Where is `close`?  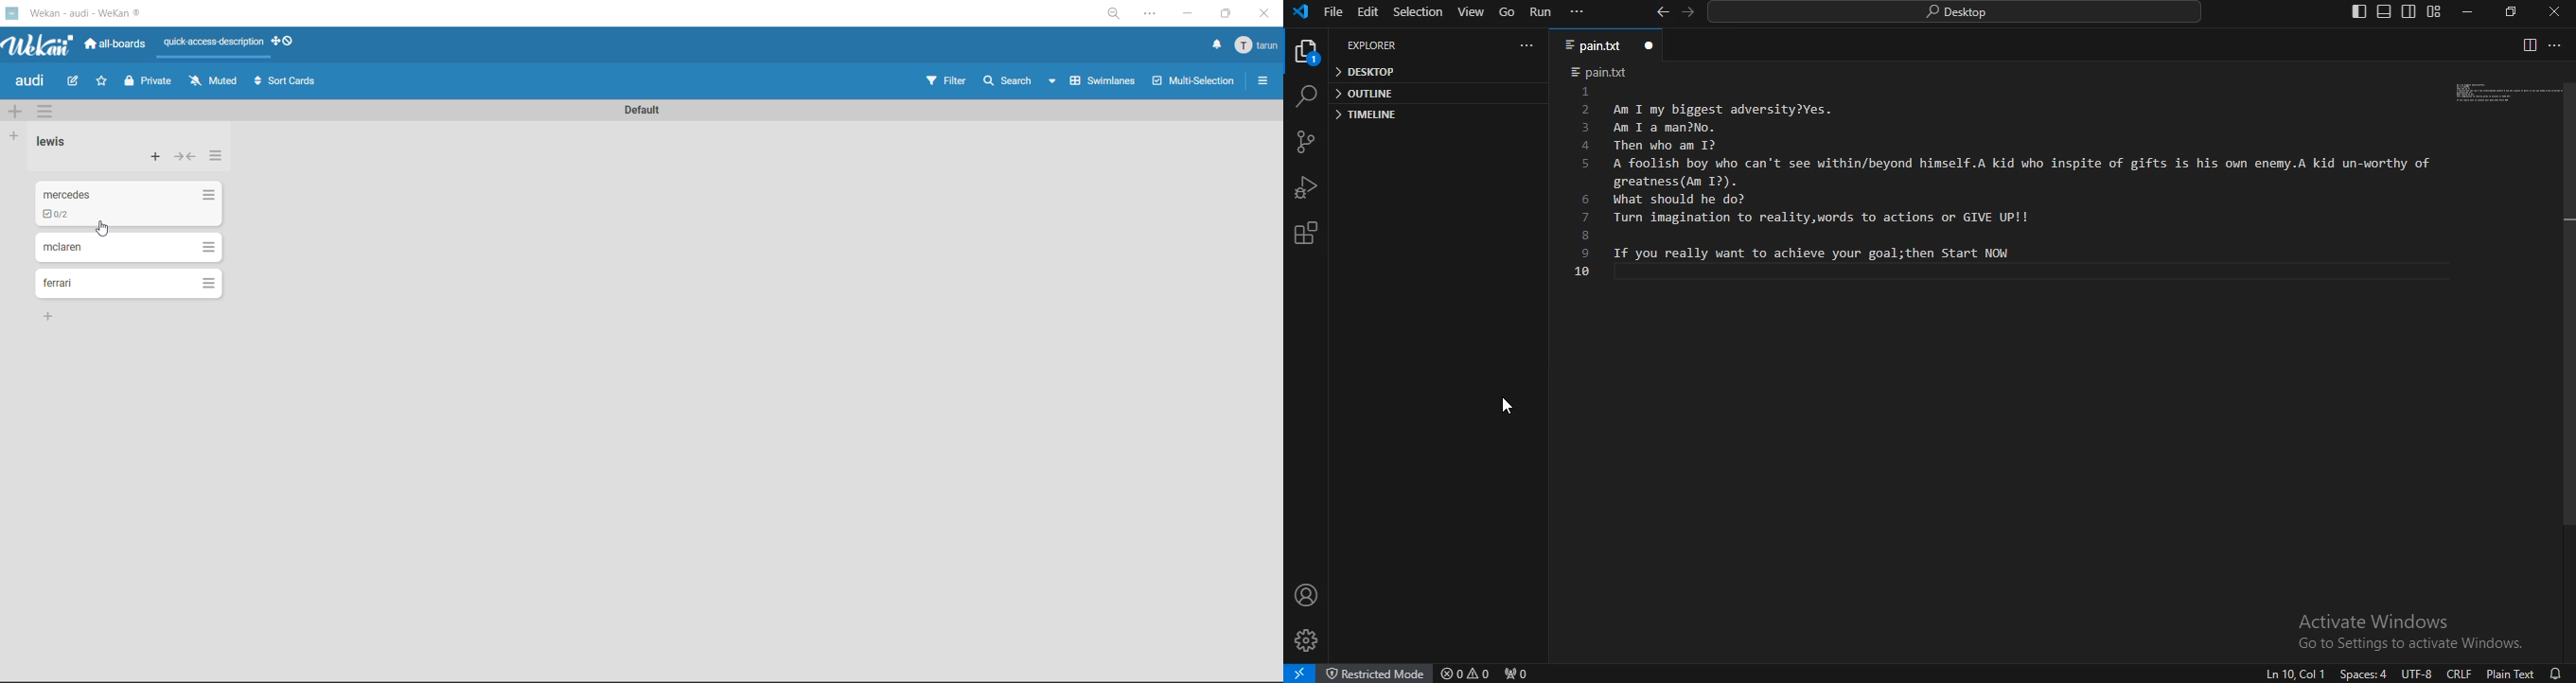 close is located at coordinates (2552, 11).